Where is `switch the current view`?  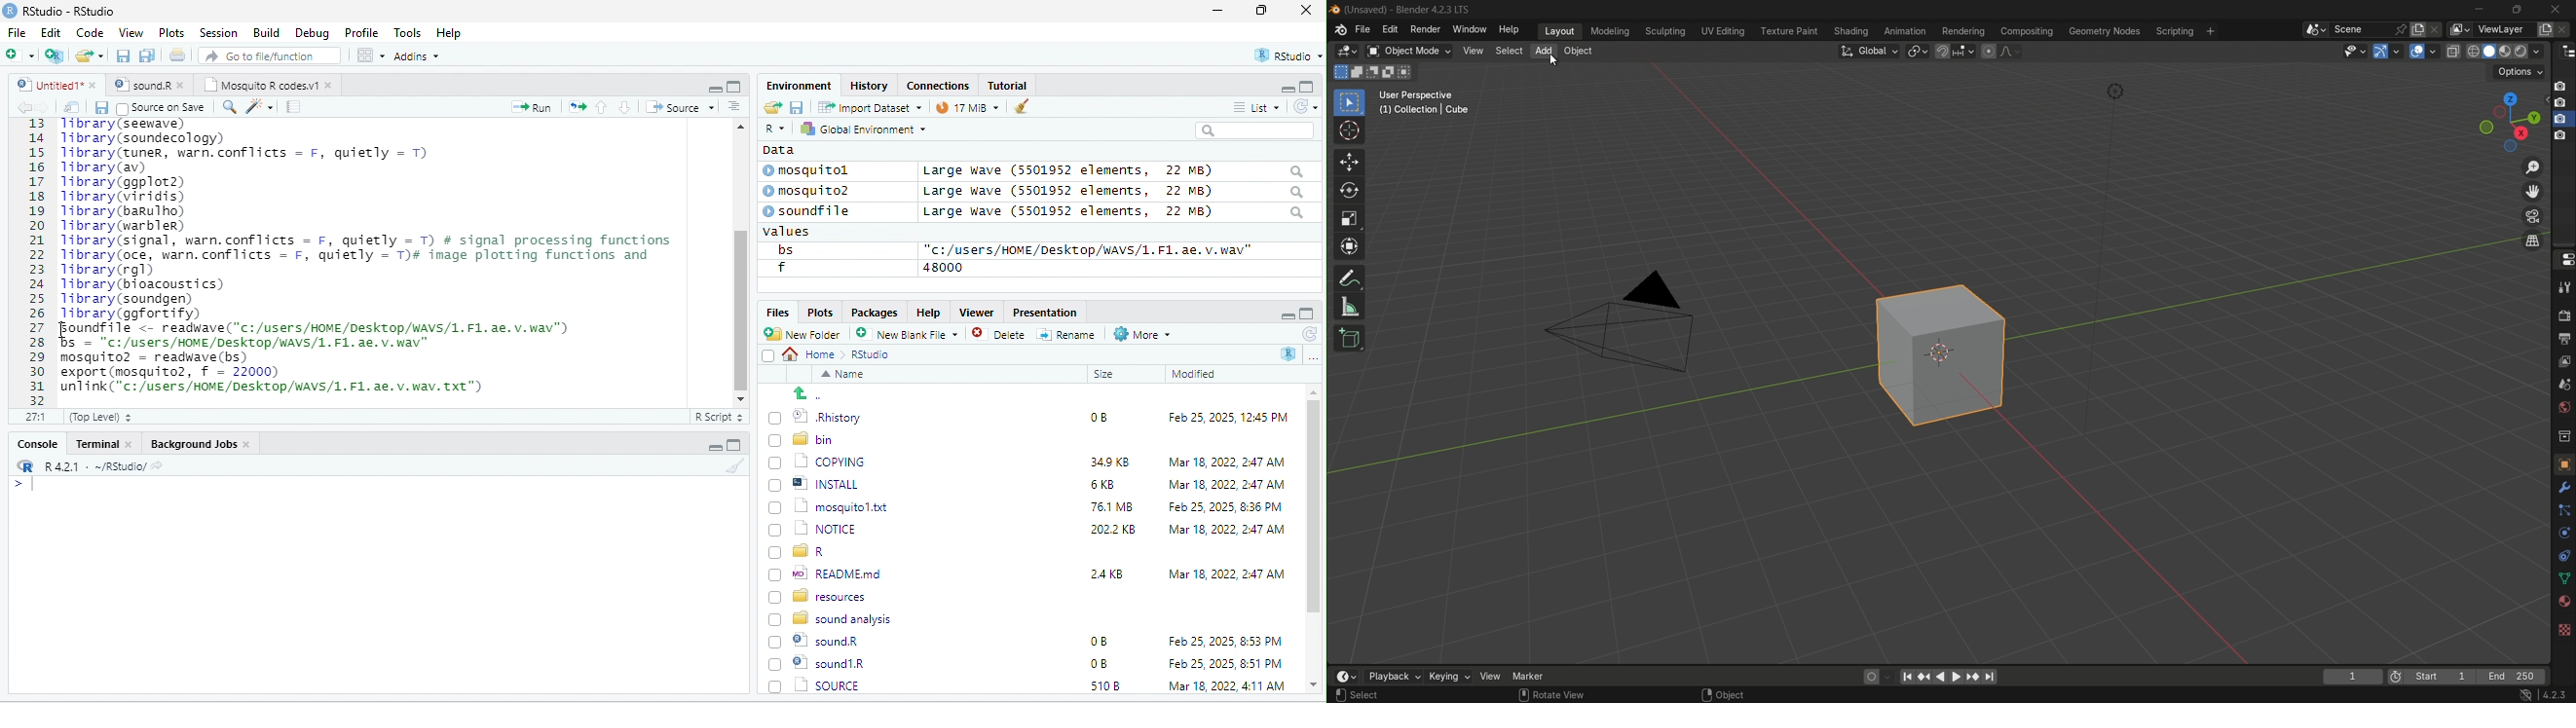 switch the current view is located at coordinates (2532, 240).